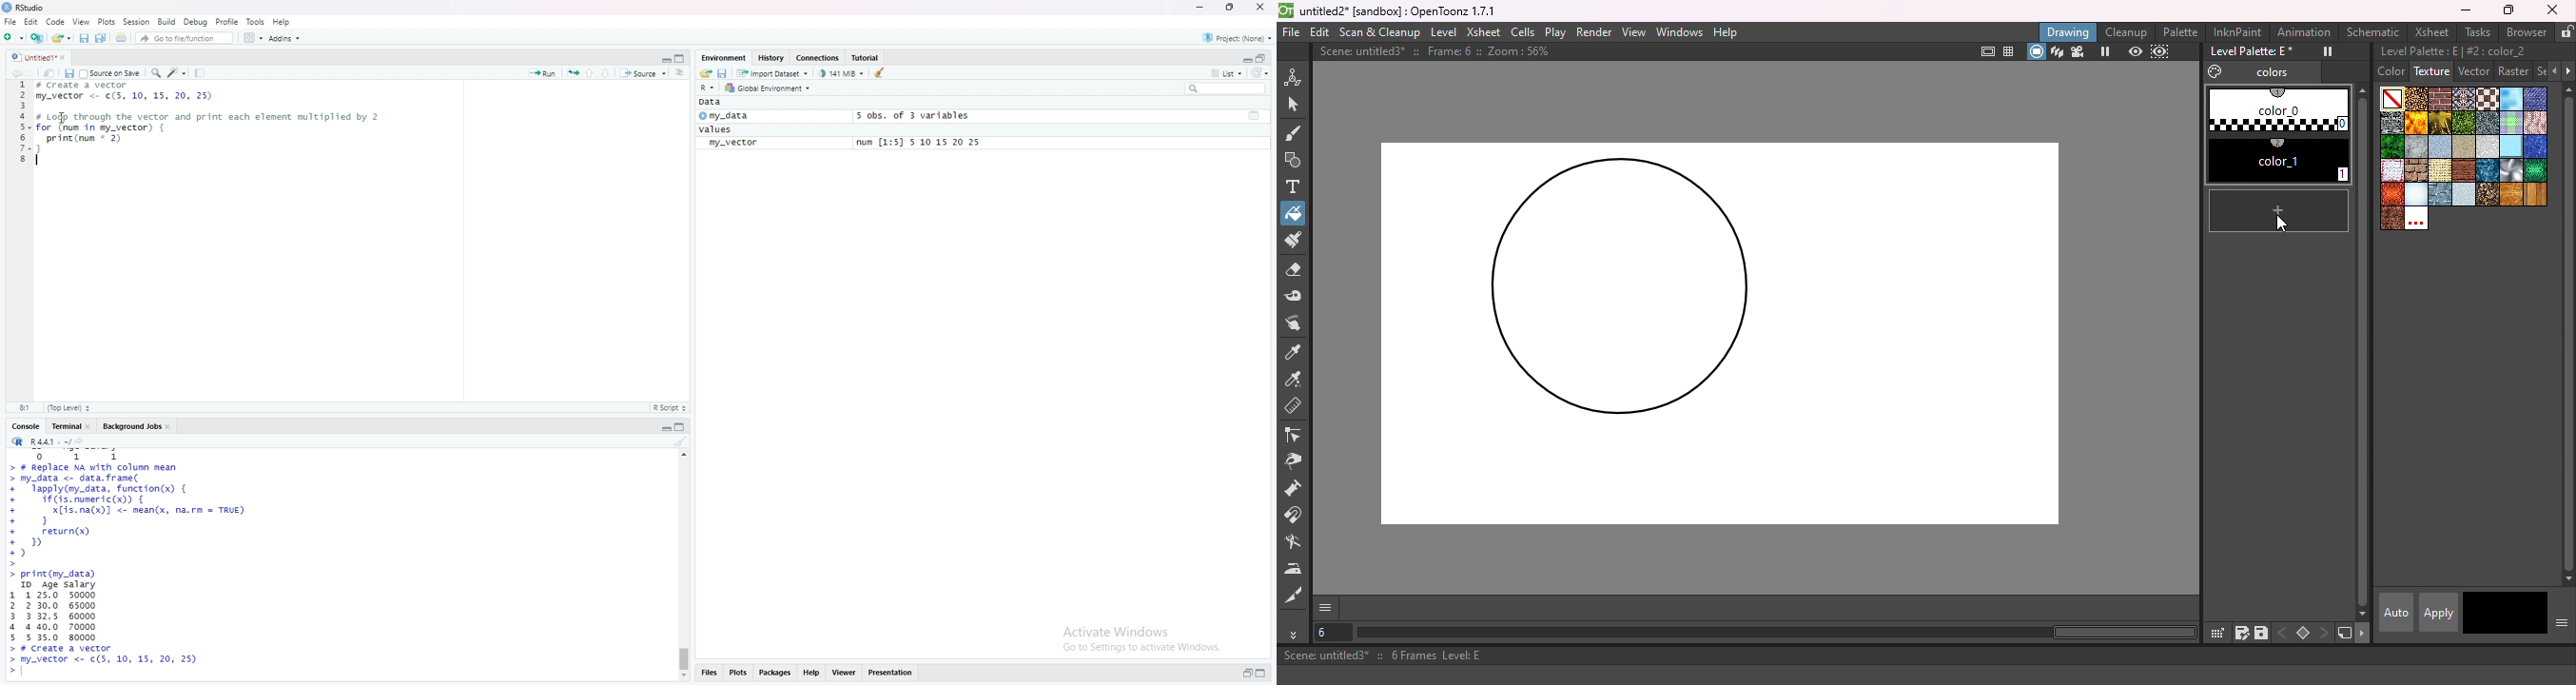 The width and height of the screenshot is (2576, 700). I want to click on go to previous section, so click(589, 72).